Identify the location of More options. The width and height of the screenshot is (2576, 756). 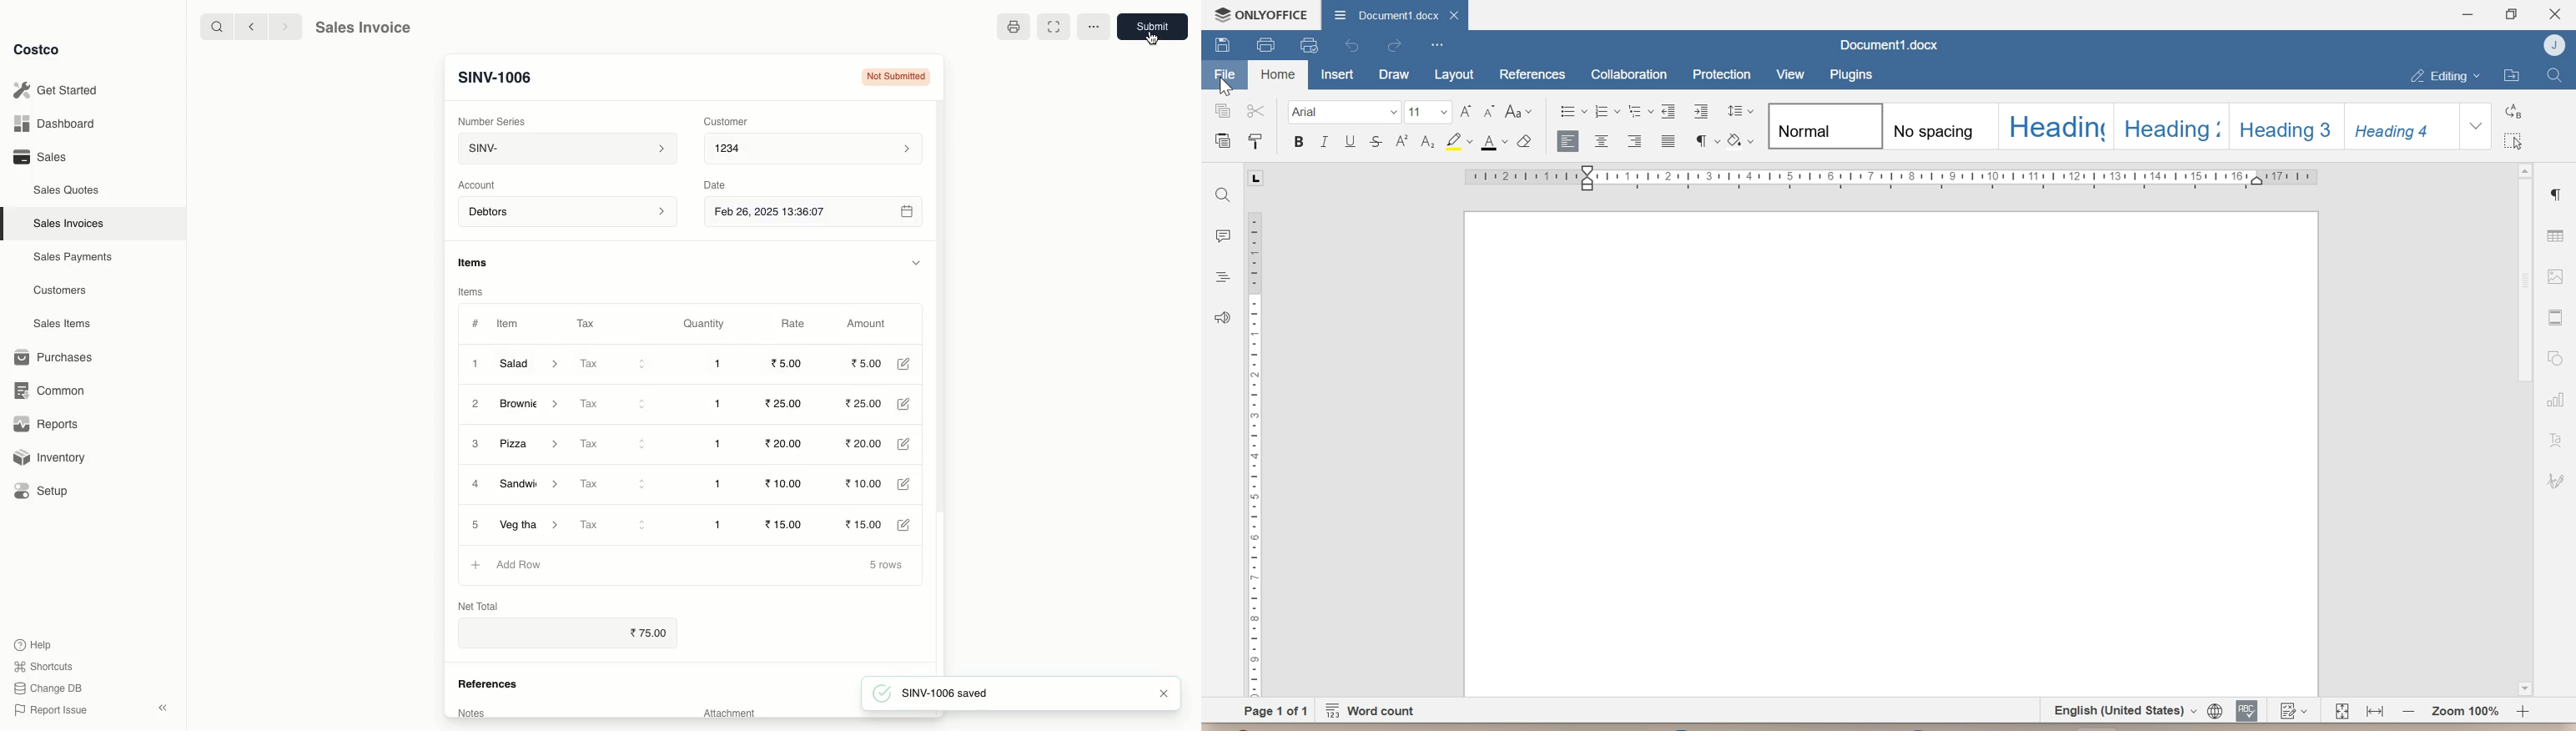
(1097, 28).